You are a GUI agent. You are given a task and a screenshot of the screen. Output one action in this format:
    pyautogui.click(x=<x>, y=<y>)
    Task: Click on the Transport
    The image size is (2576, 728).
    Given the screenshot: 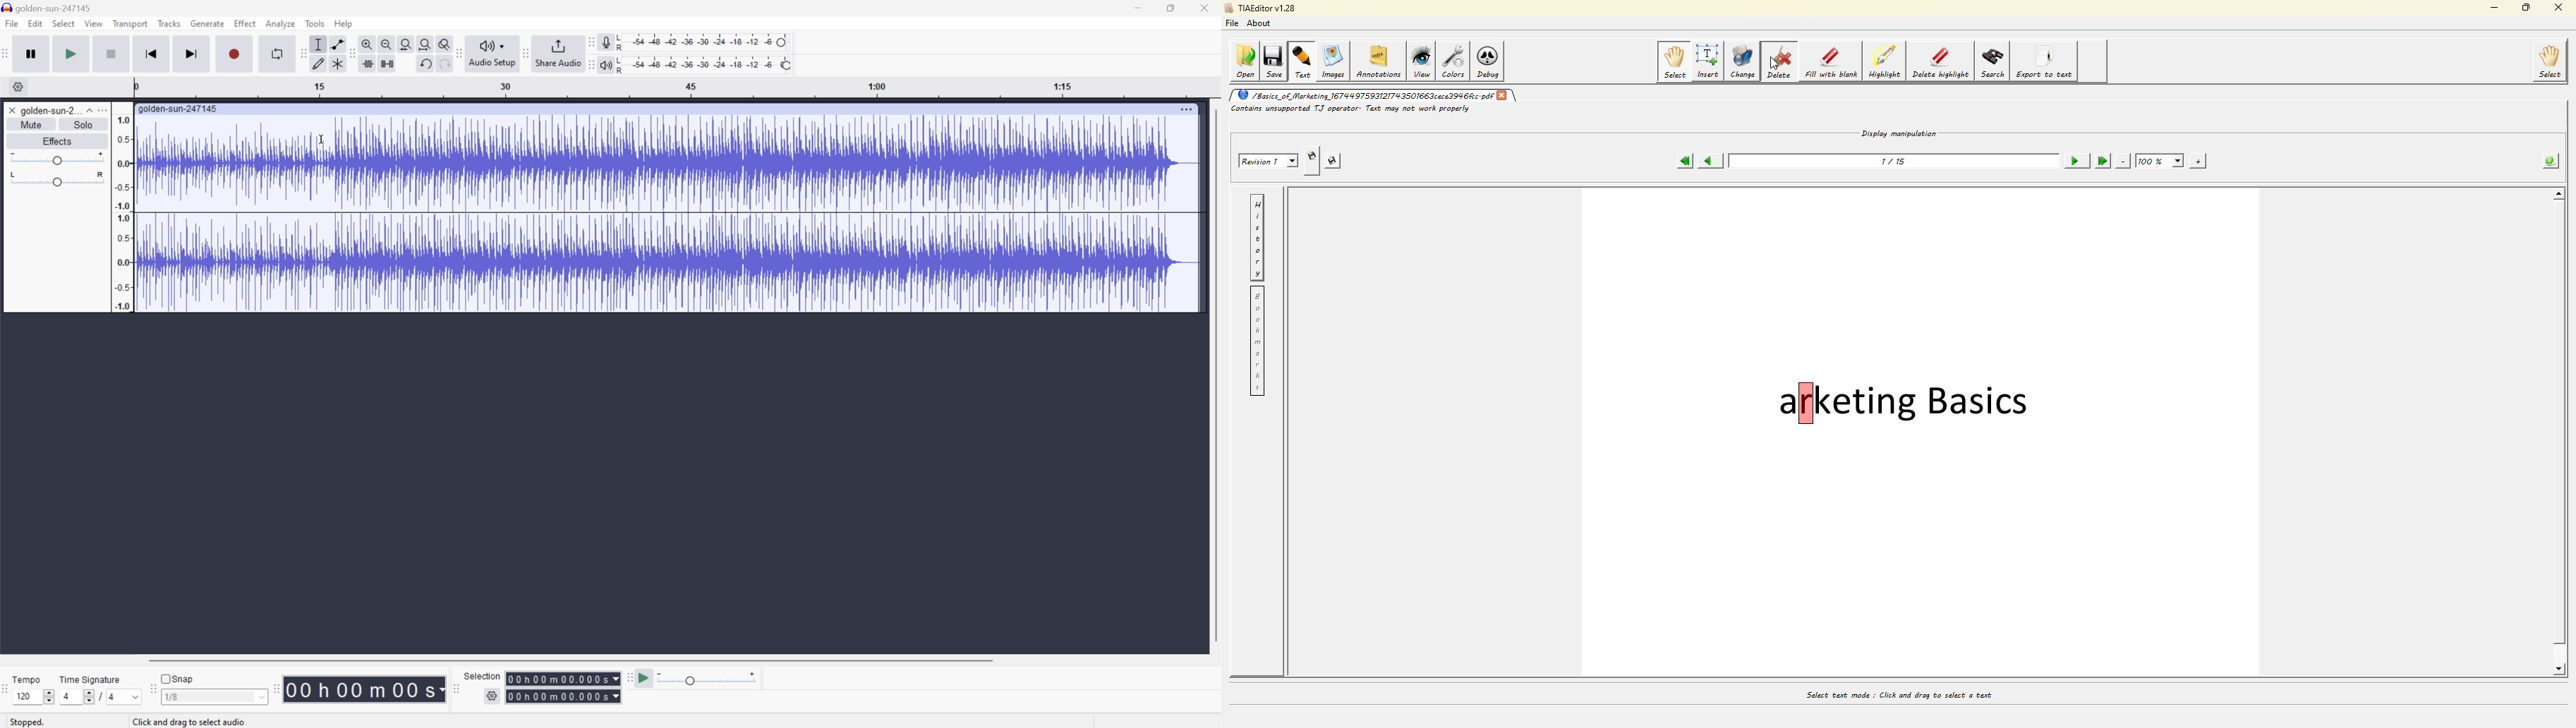 What is the action you would take?
    pyautogui.click(x=131, y=24)
    